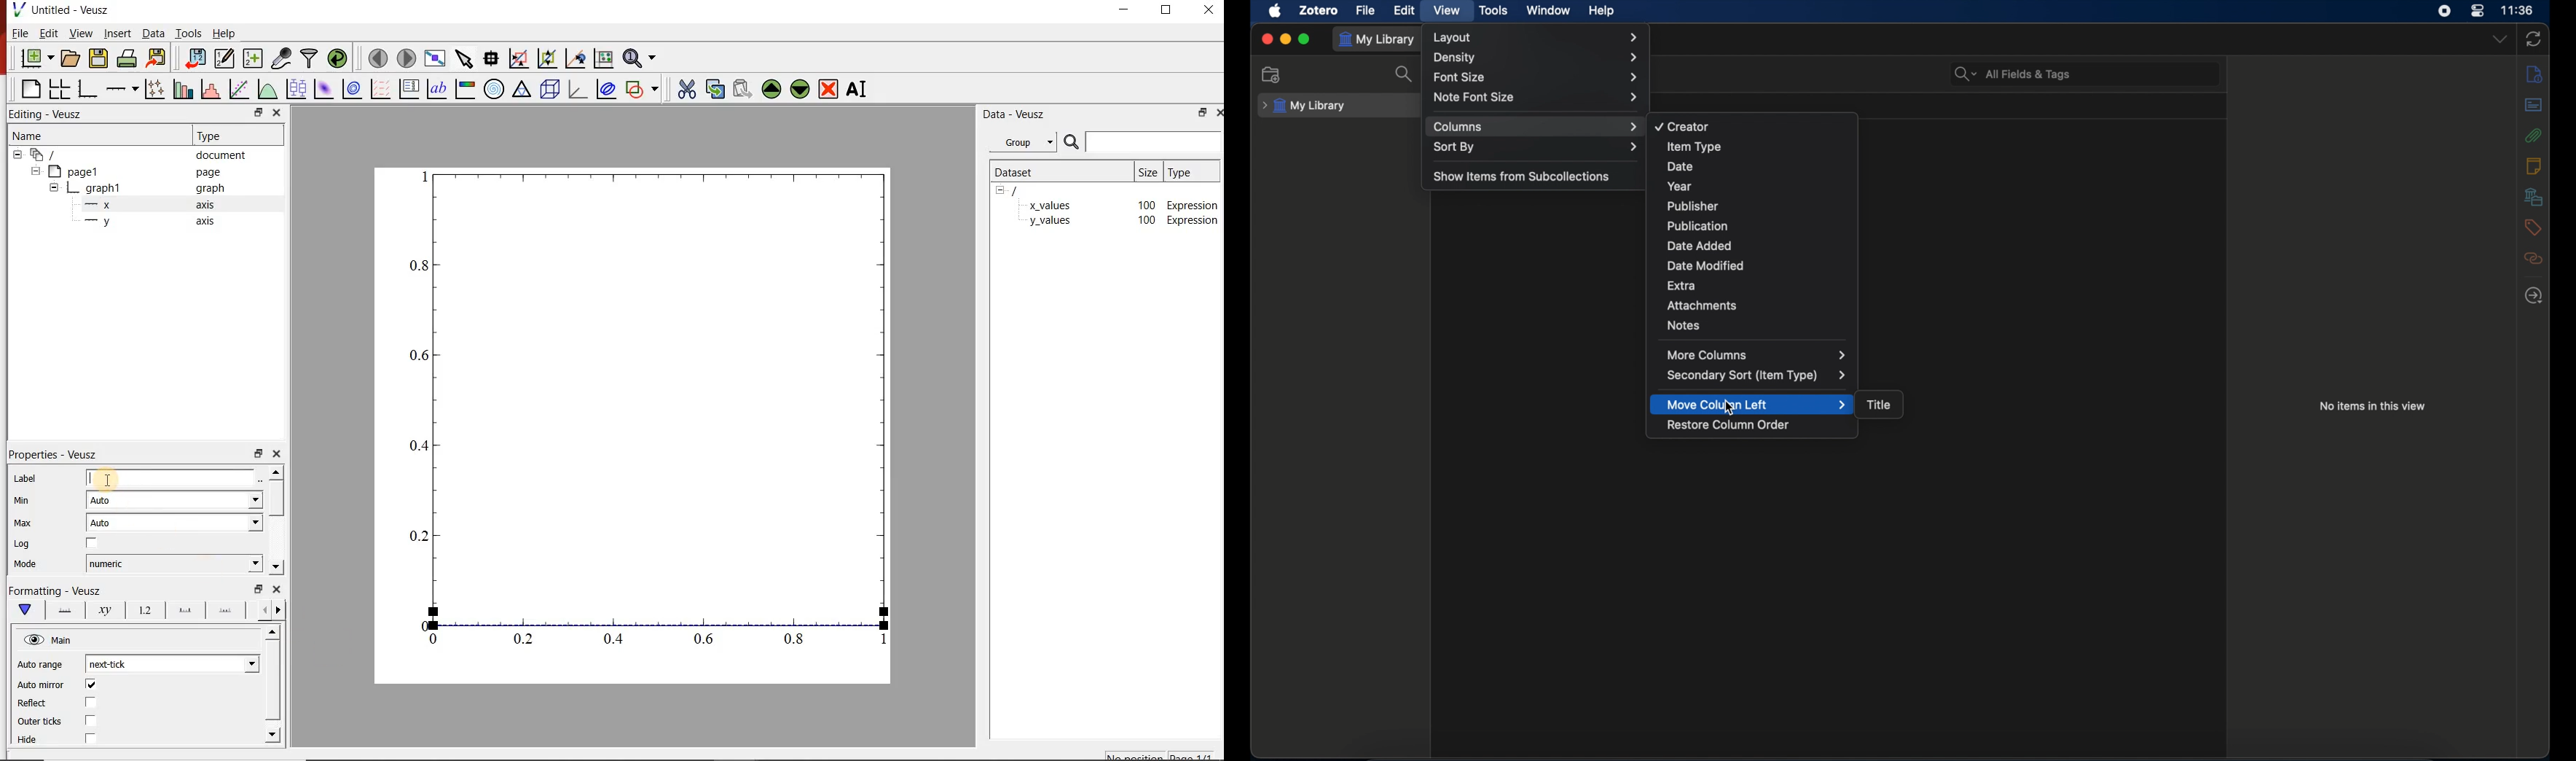 Image resolution: width=2576 pixels, height=784 pixels. What do you see at coordinates (92, 683) in the screenshot?
I see `checkbox` at bounding box center [92, 683].